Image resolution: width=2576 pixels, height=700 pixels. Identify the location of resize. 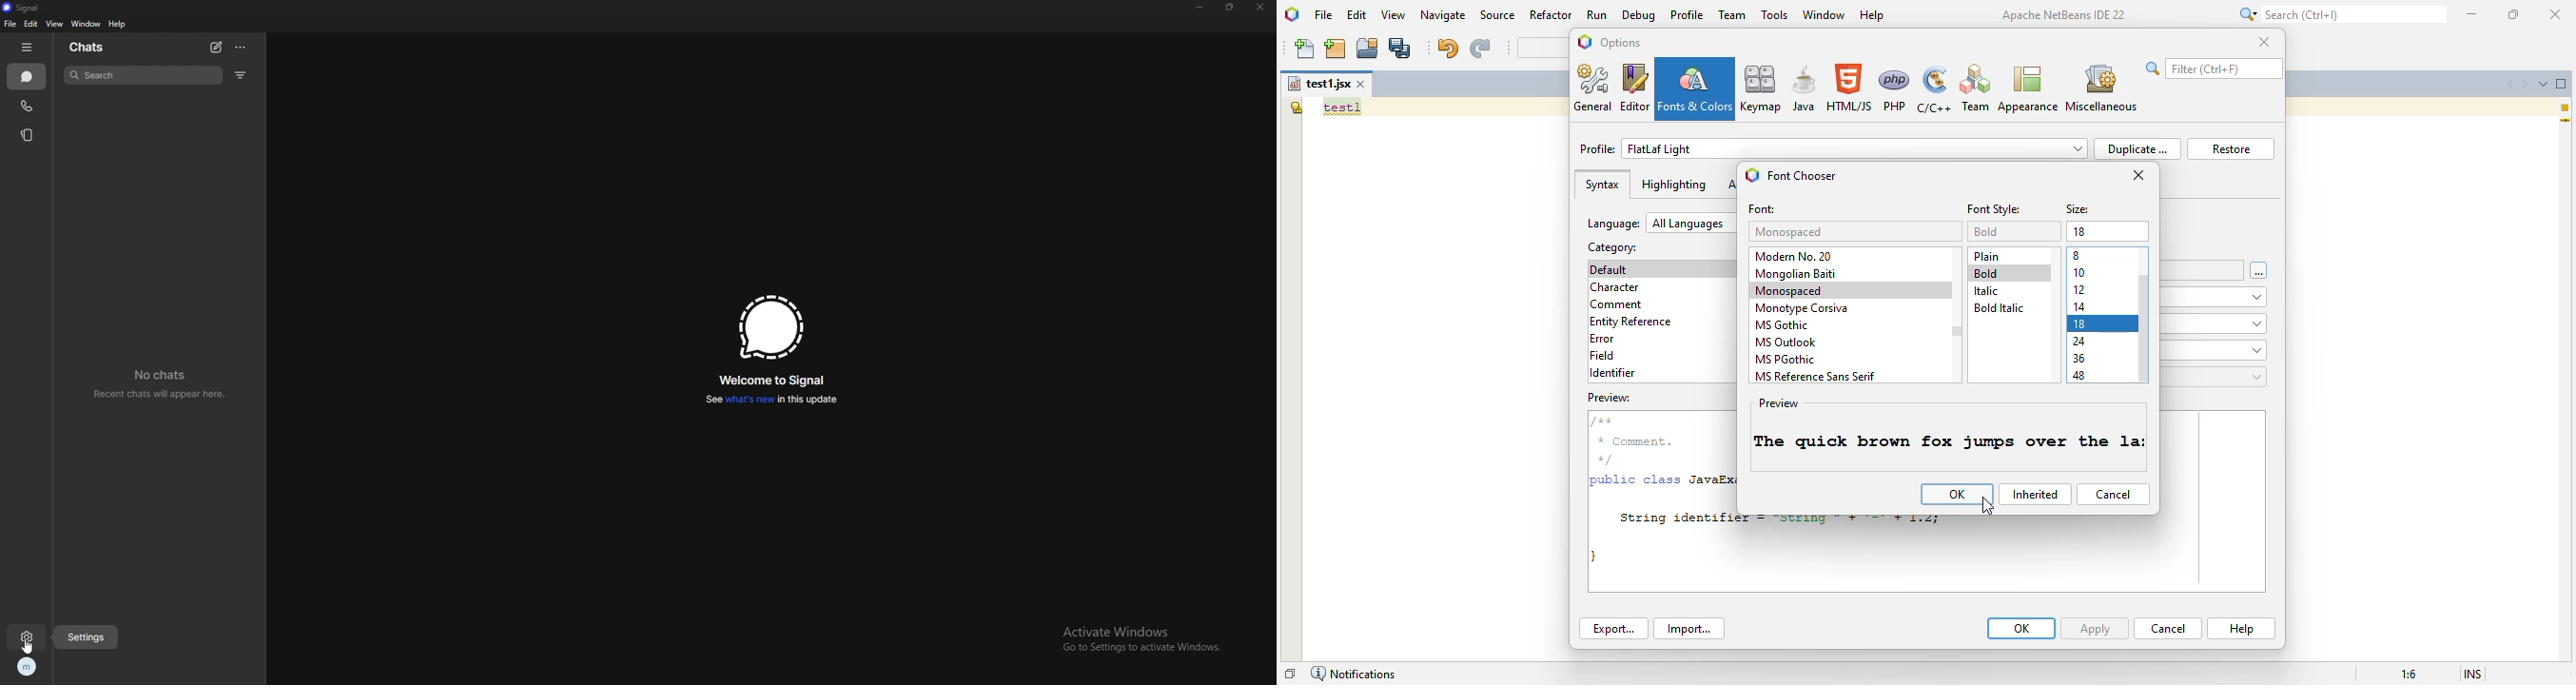
(1230, 6).